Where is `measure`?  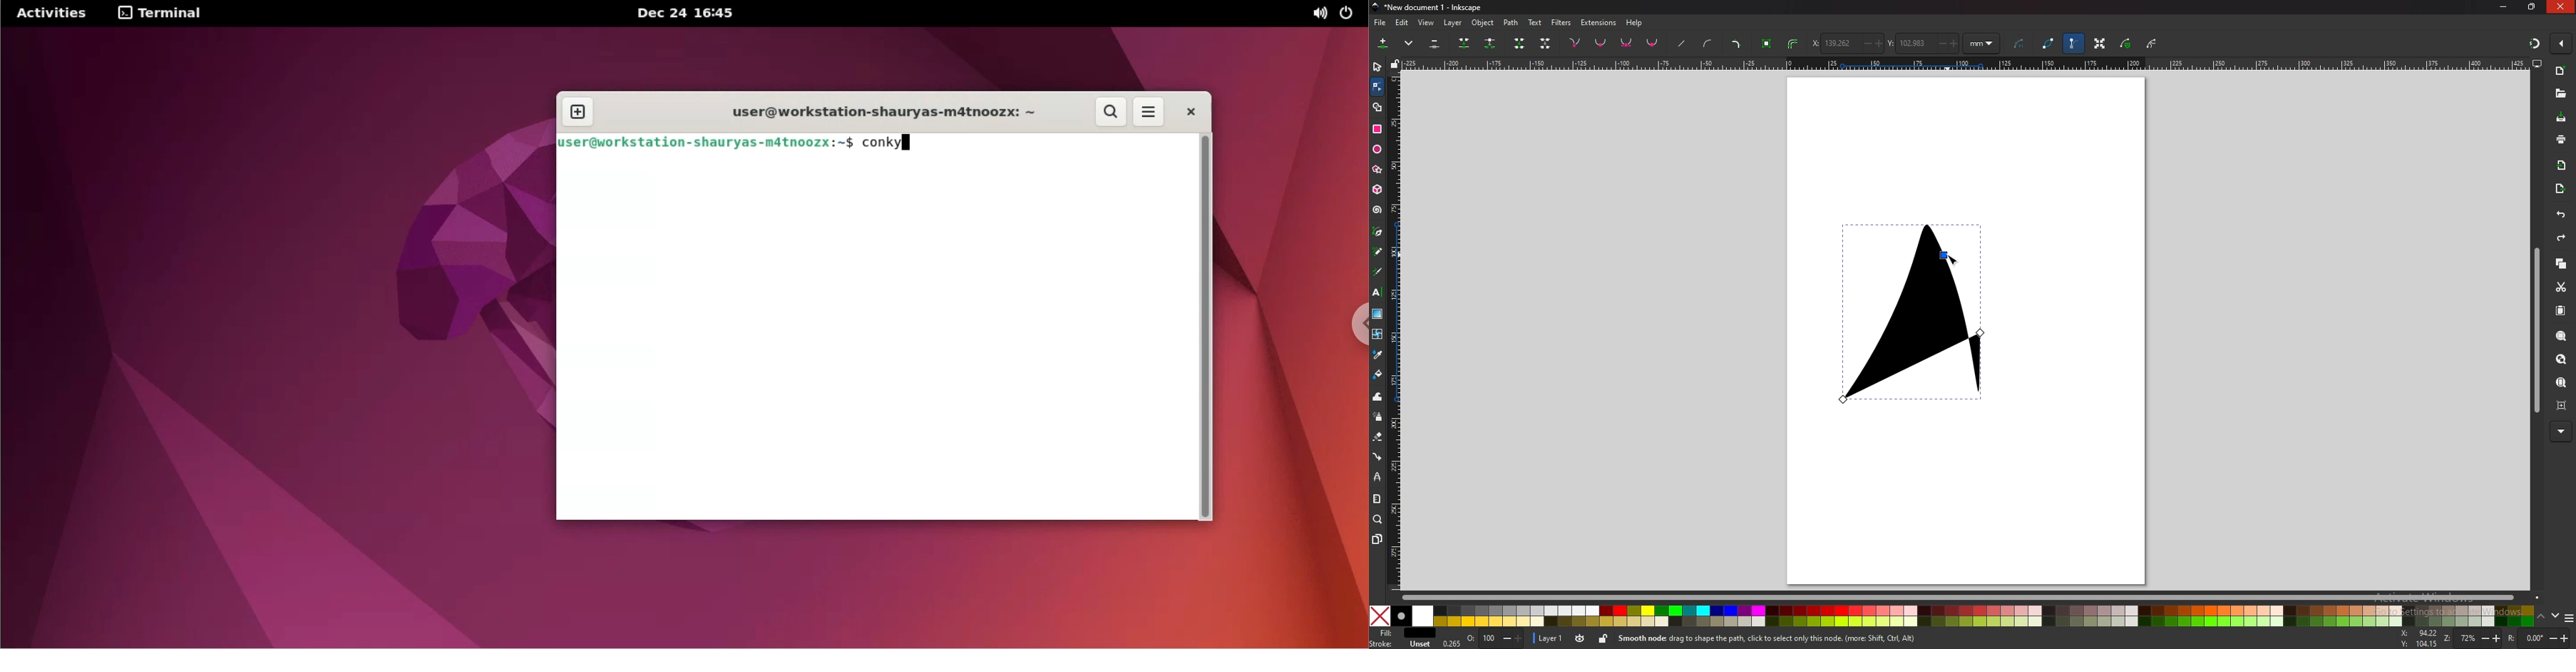 measure is located at coordinates (1377, 499).